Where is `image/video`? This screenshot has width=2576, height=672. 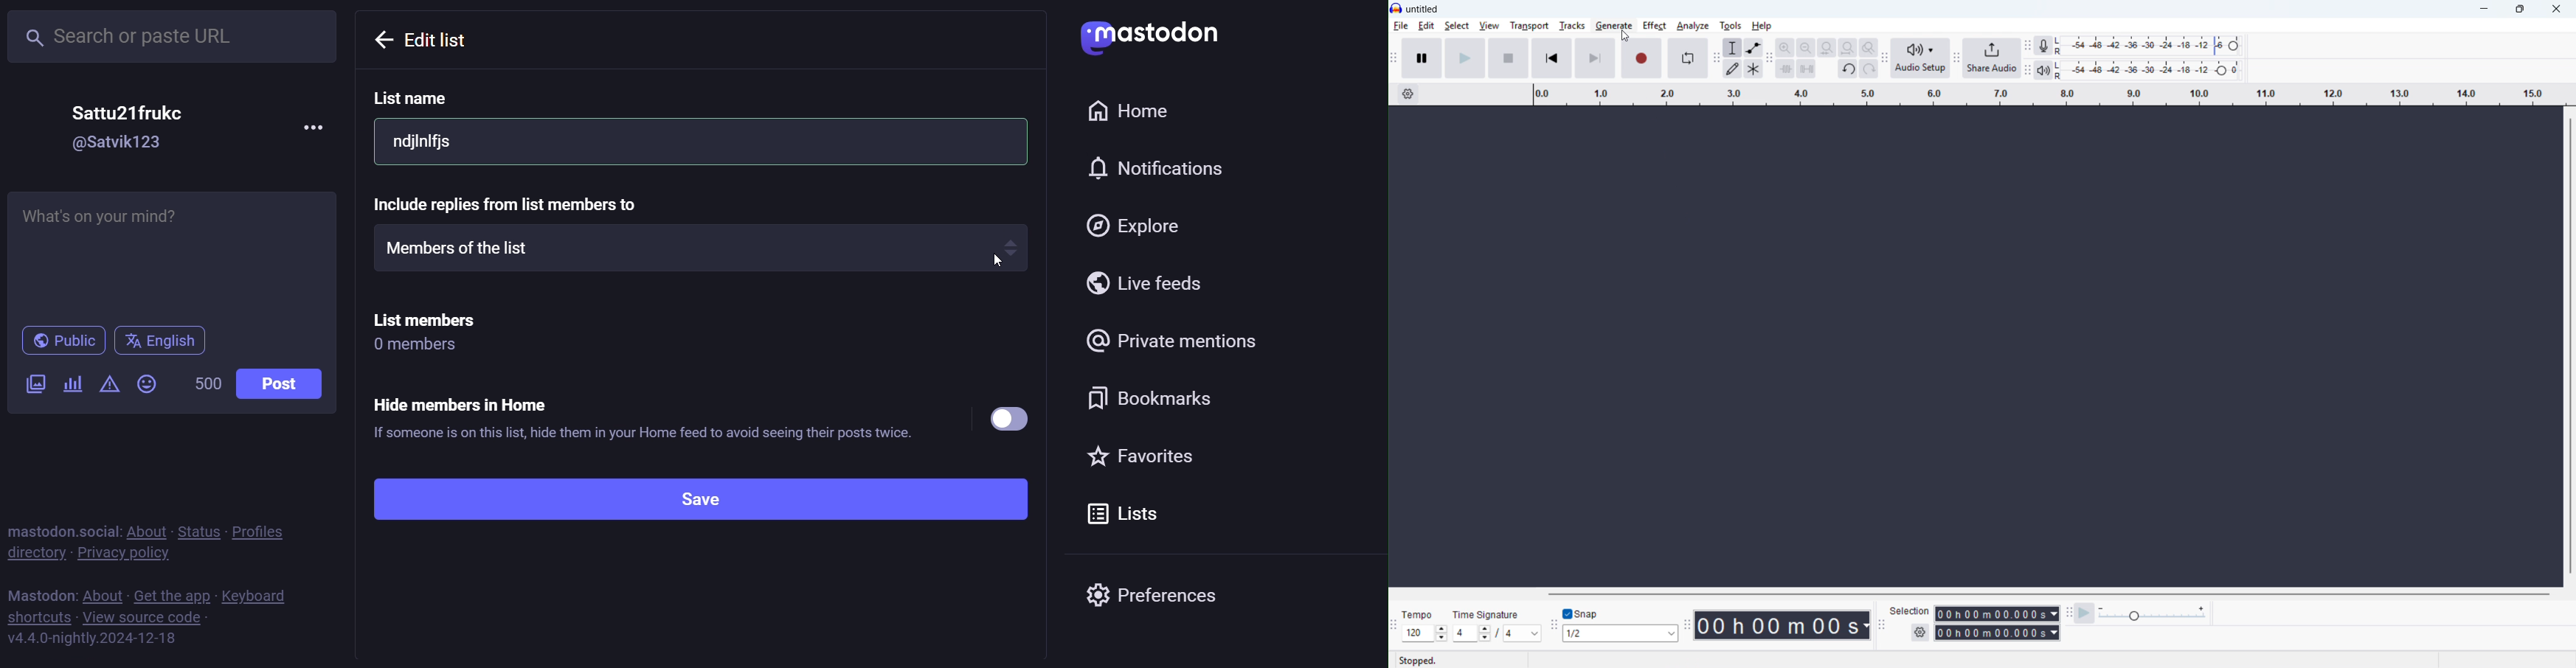
image/video is located at coordinates (30, 385).